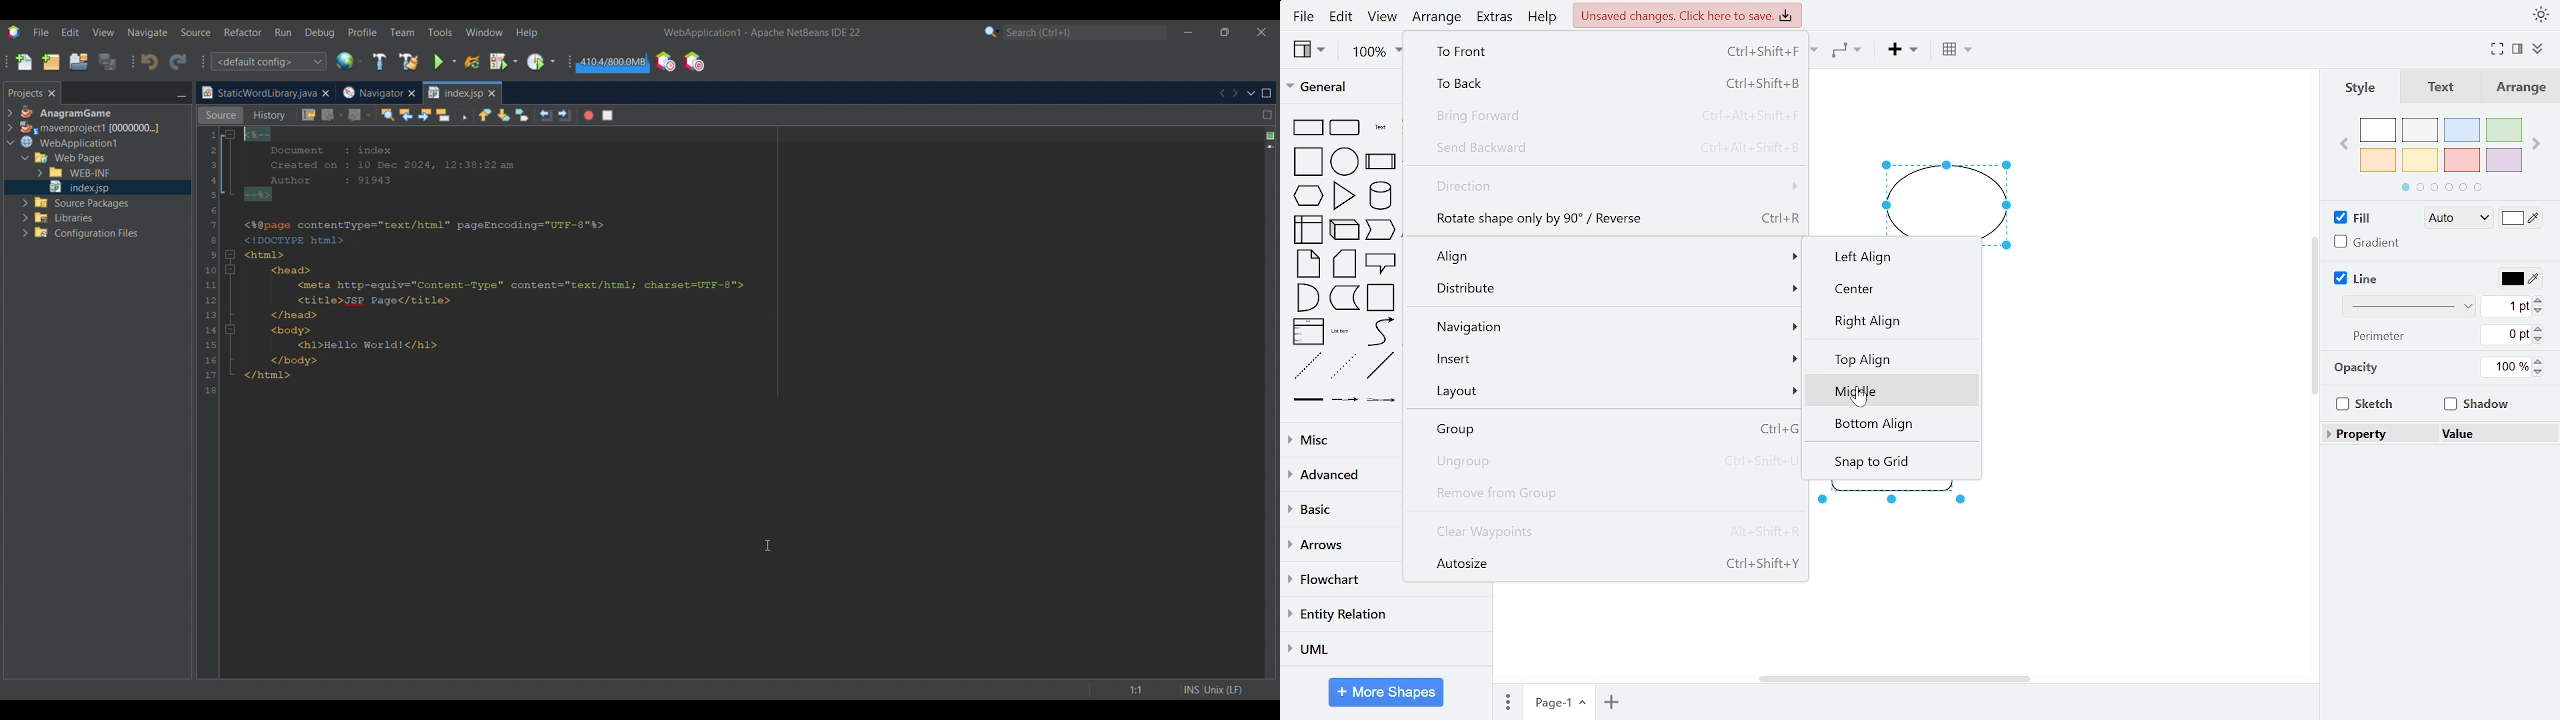 This screenshot has height=728, width=2576. I want to click on Sketch, so click(2367, 404).